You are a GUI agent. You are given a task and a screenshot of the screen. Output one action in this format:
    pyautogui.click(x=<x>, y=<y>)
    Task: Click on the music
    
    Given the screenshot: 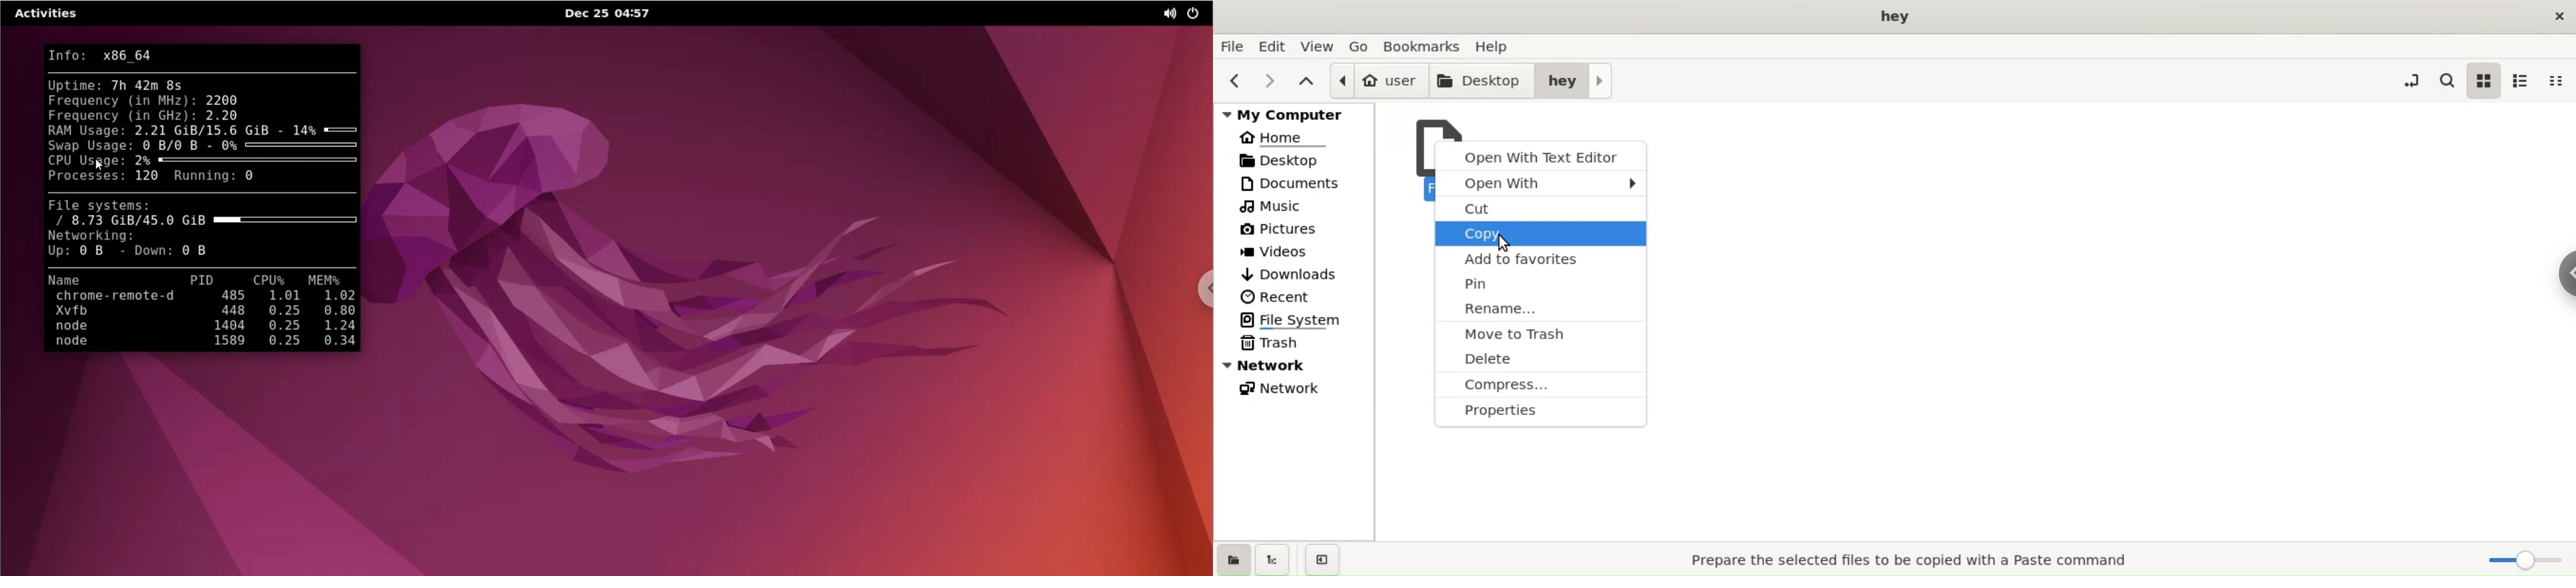 What is the action you would take?
    pyautogui.click(x=1296, y=208)
    